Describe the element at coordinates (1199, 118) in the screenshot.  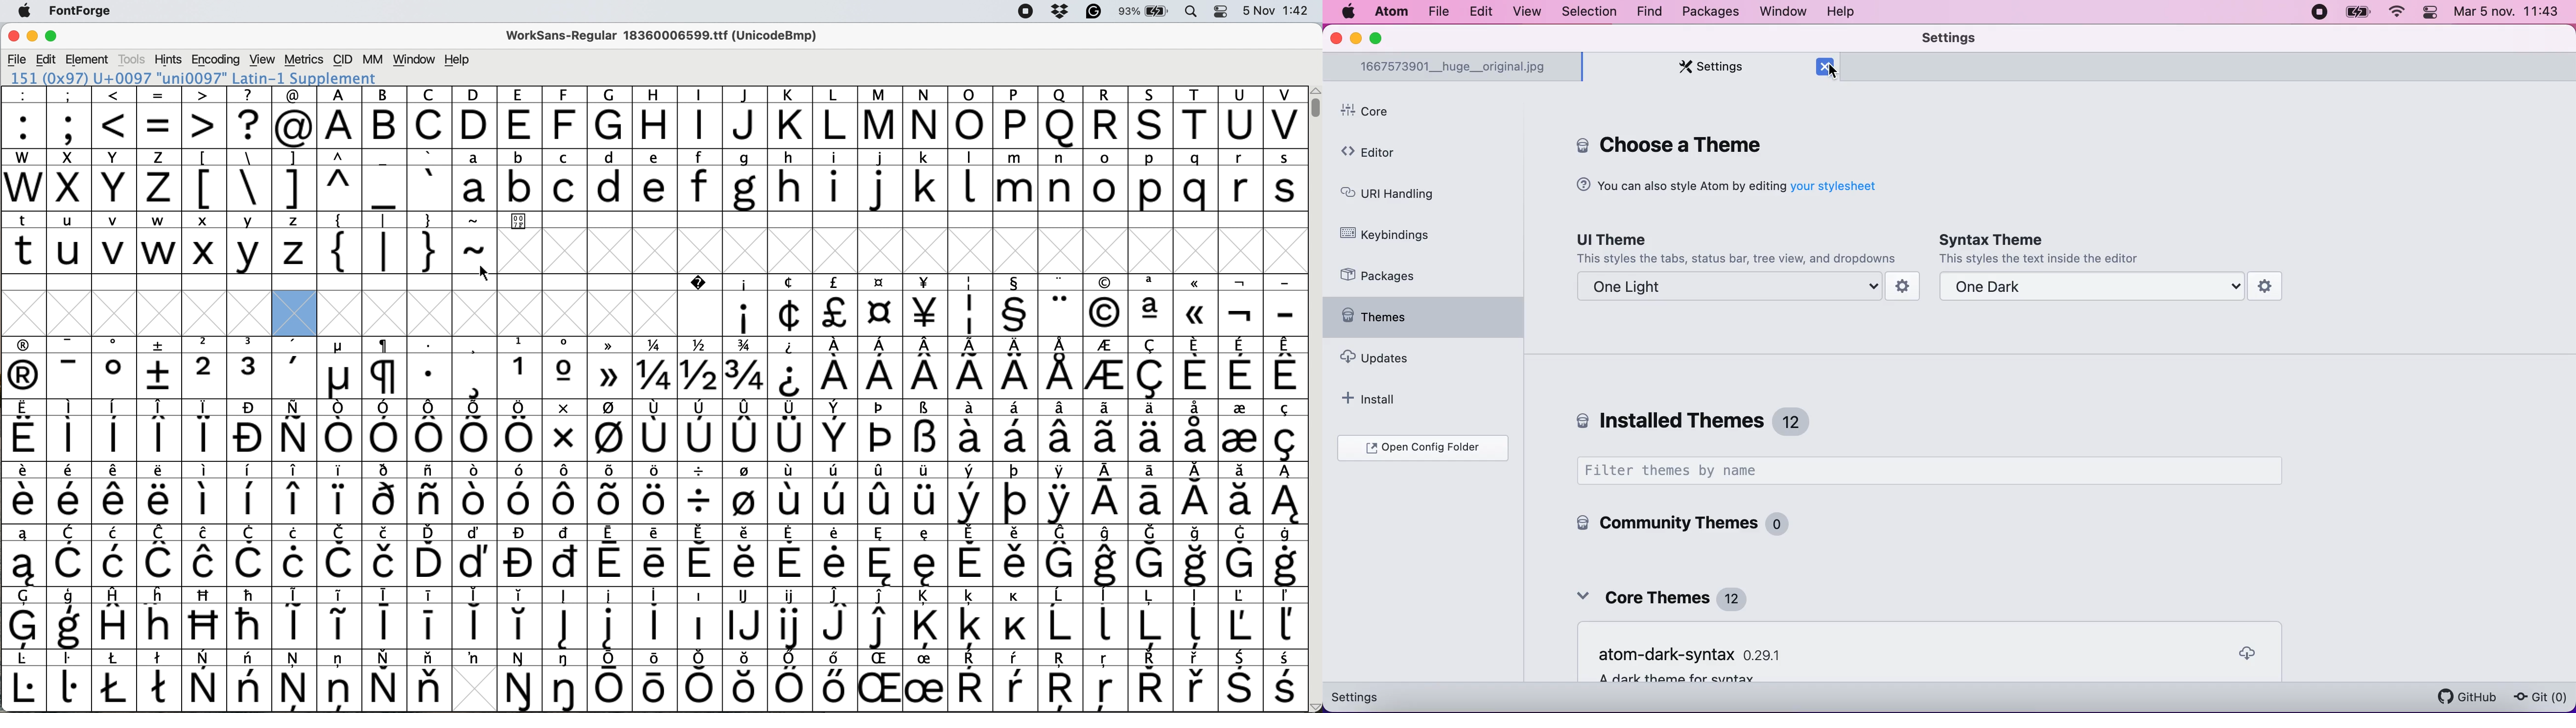
I see `T` at that location.